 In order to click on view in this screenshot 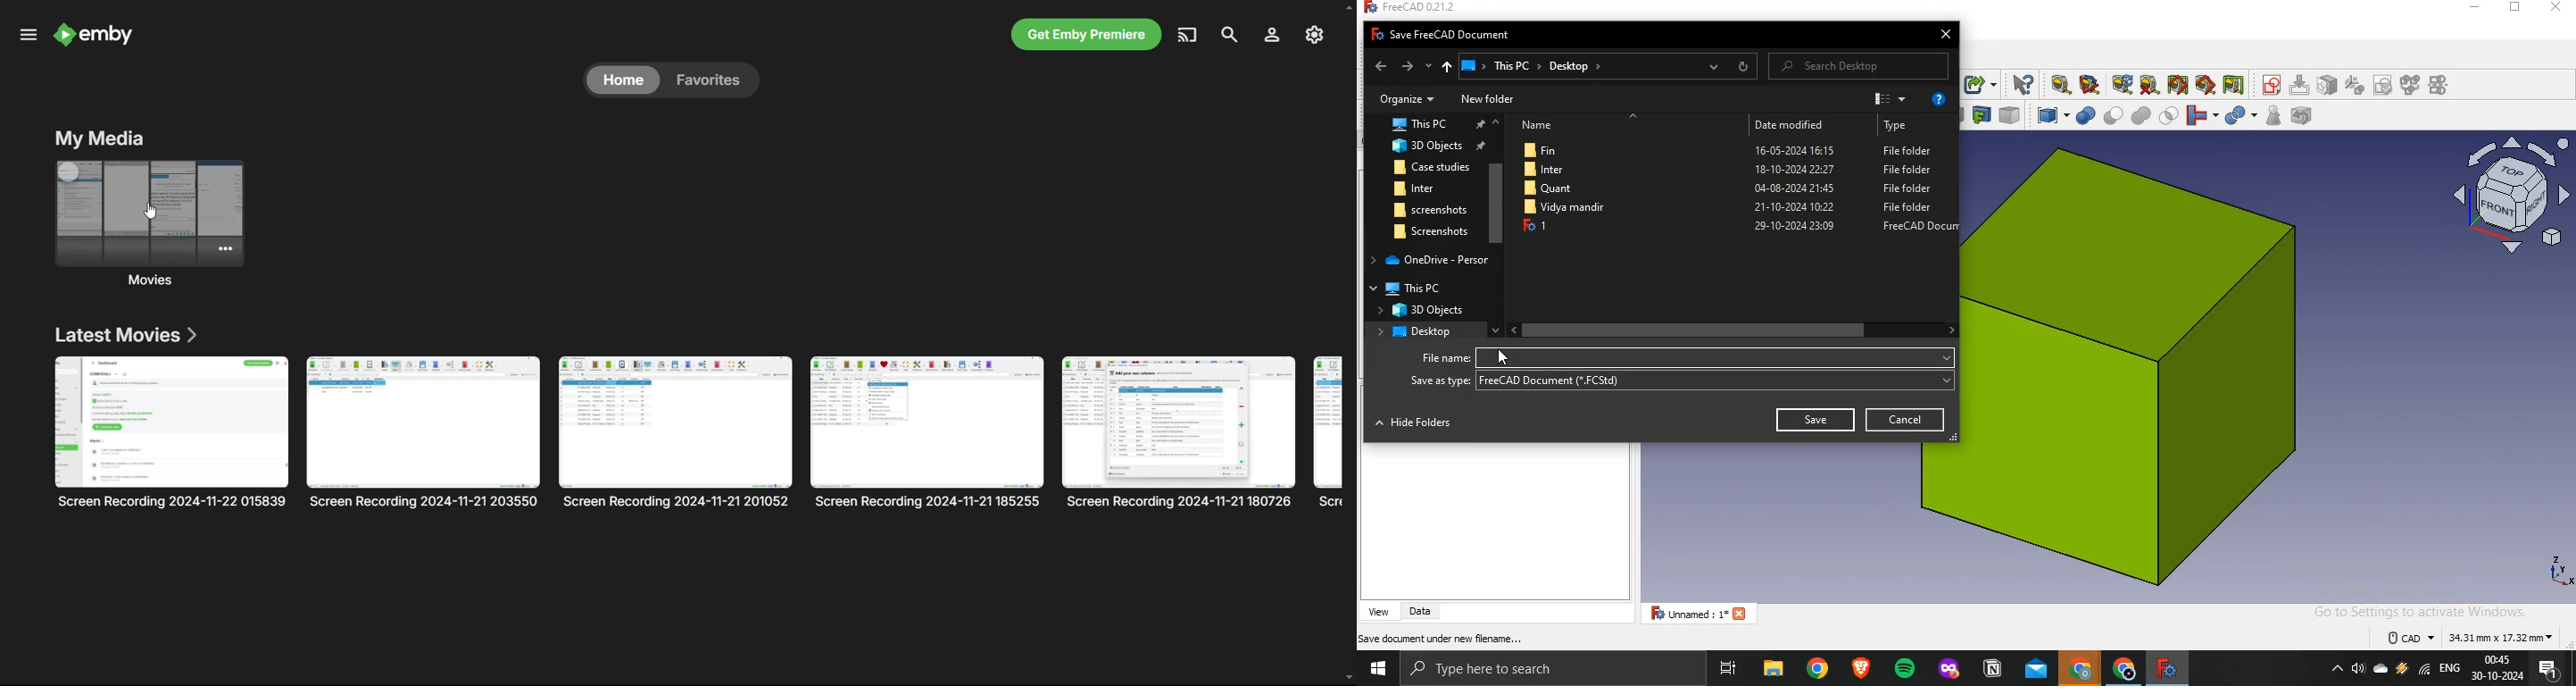, I will do `click(1380, 613)`.